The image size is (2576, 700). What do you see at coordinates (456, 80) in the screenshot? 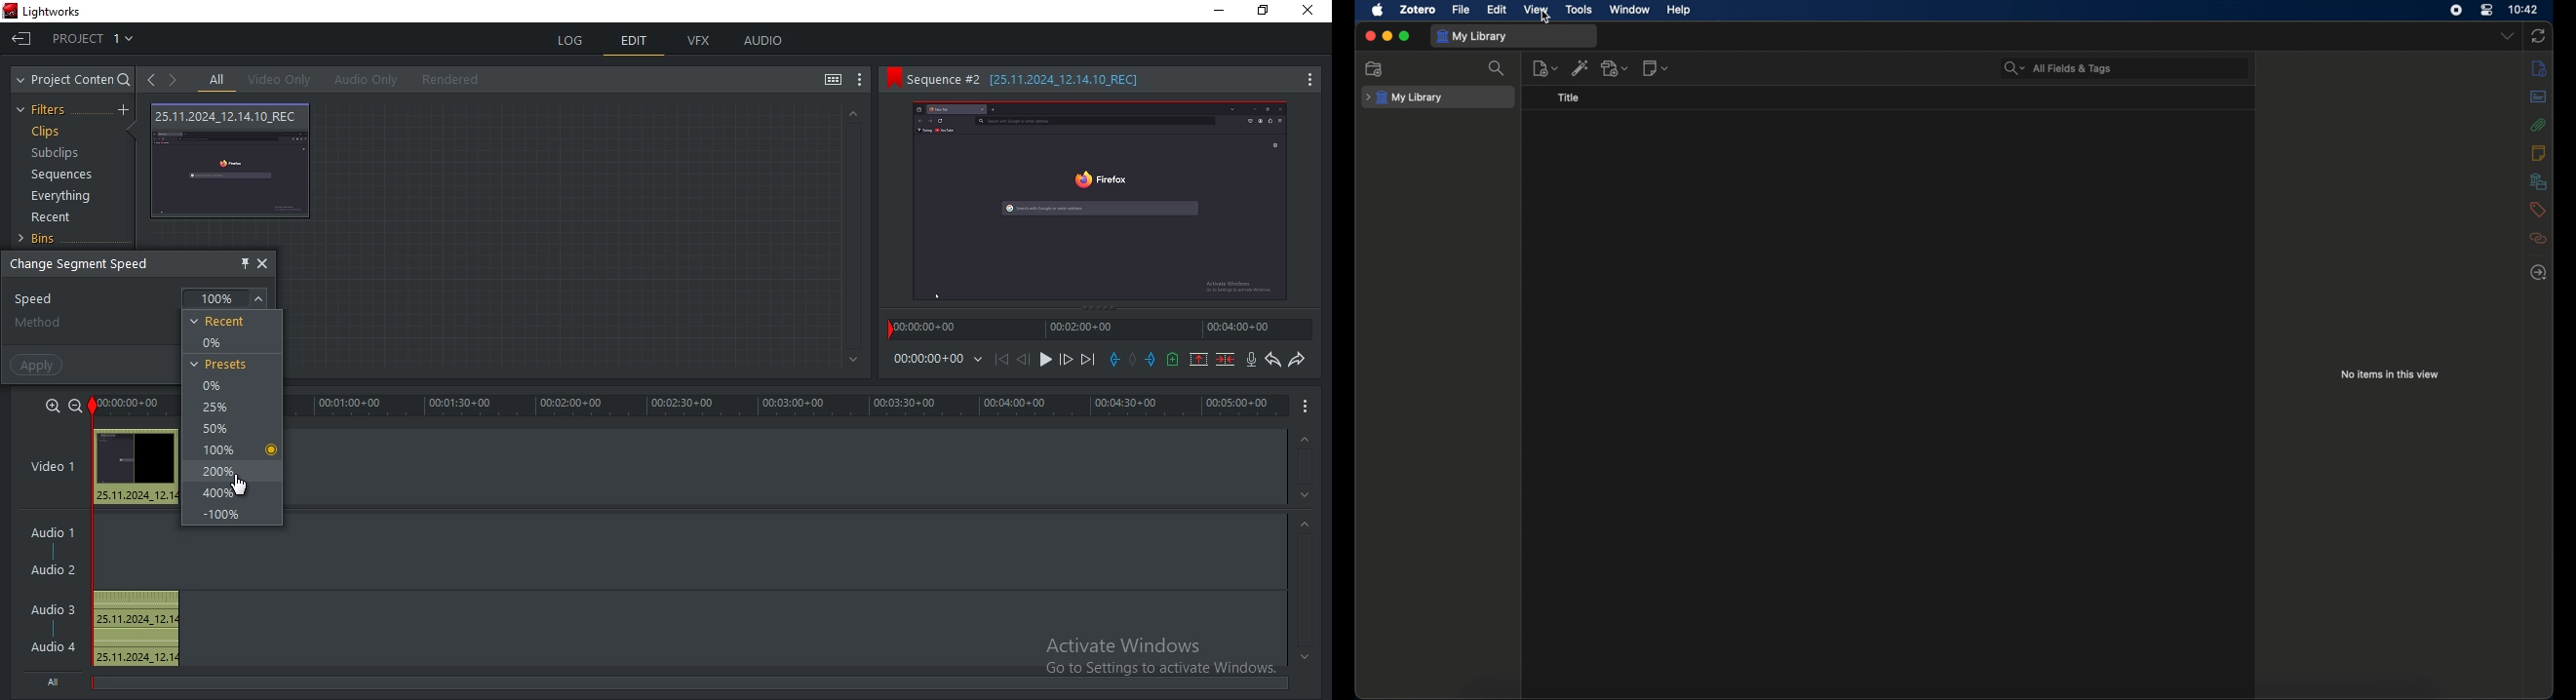
I see `rendered ` at bounding box center [456, 80].